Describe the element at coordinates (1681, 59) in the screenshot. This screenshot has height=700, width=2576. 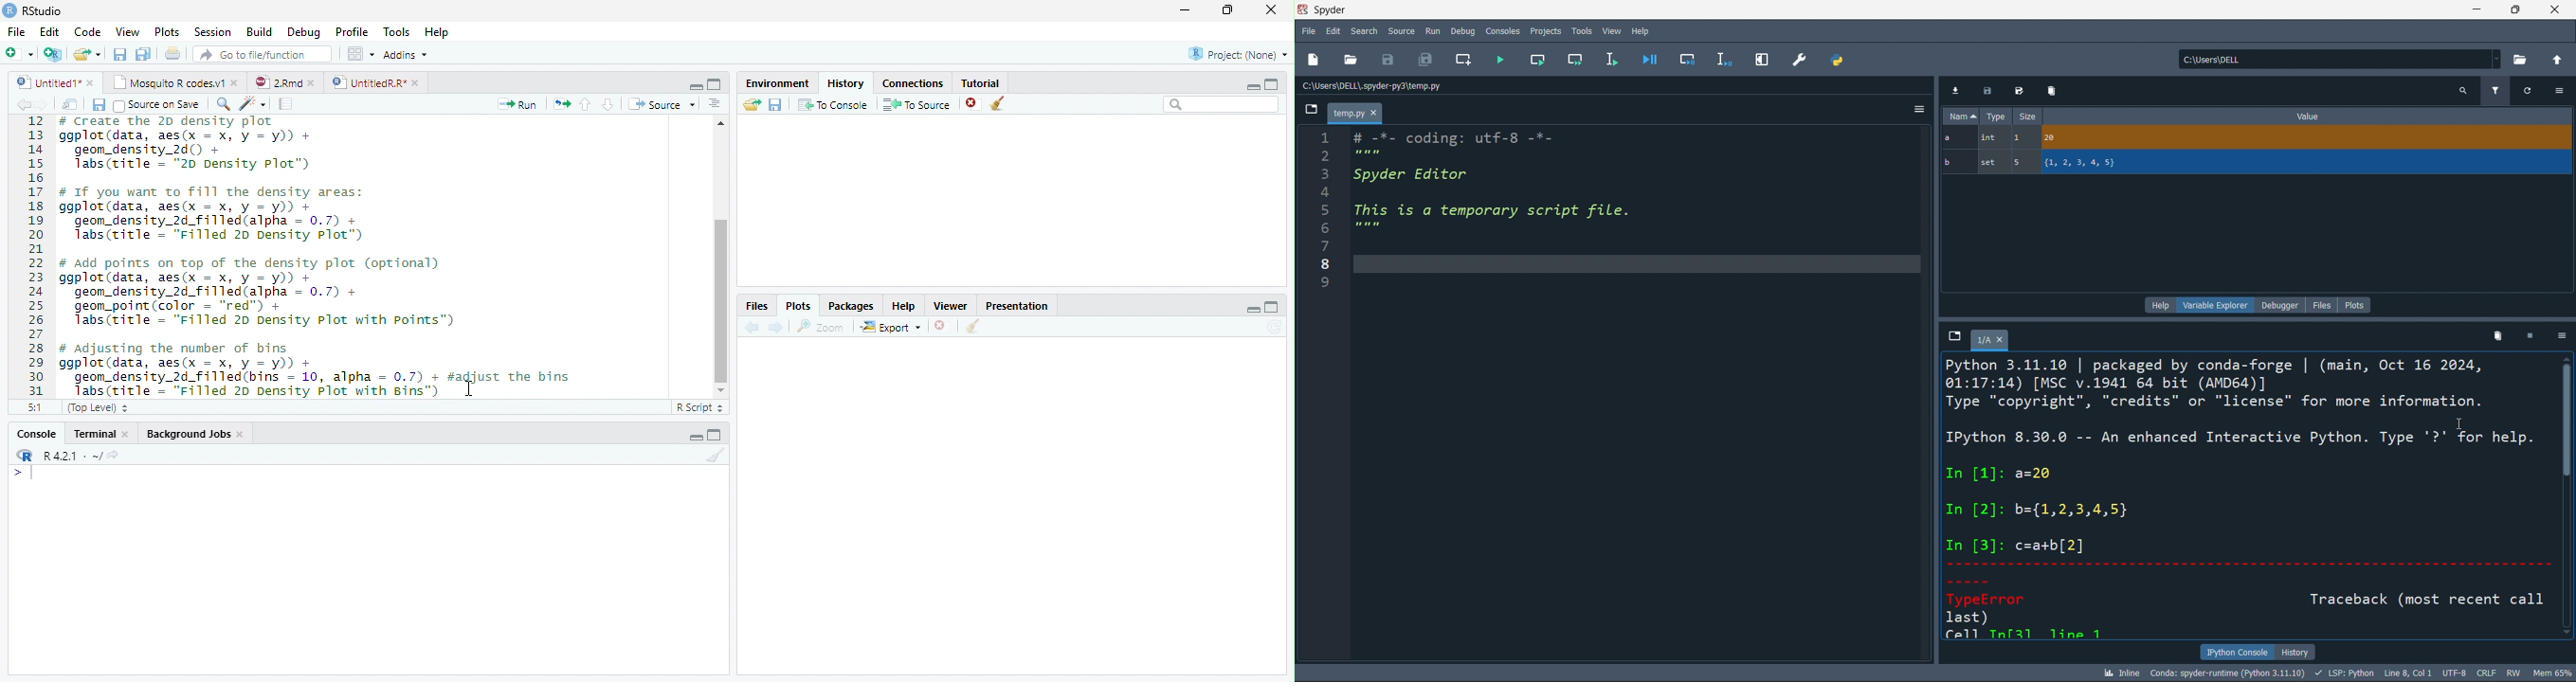
I see `debug cell` at that location.